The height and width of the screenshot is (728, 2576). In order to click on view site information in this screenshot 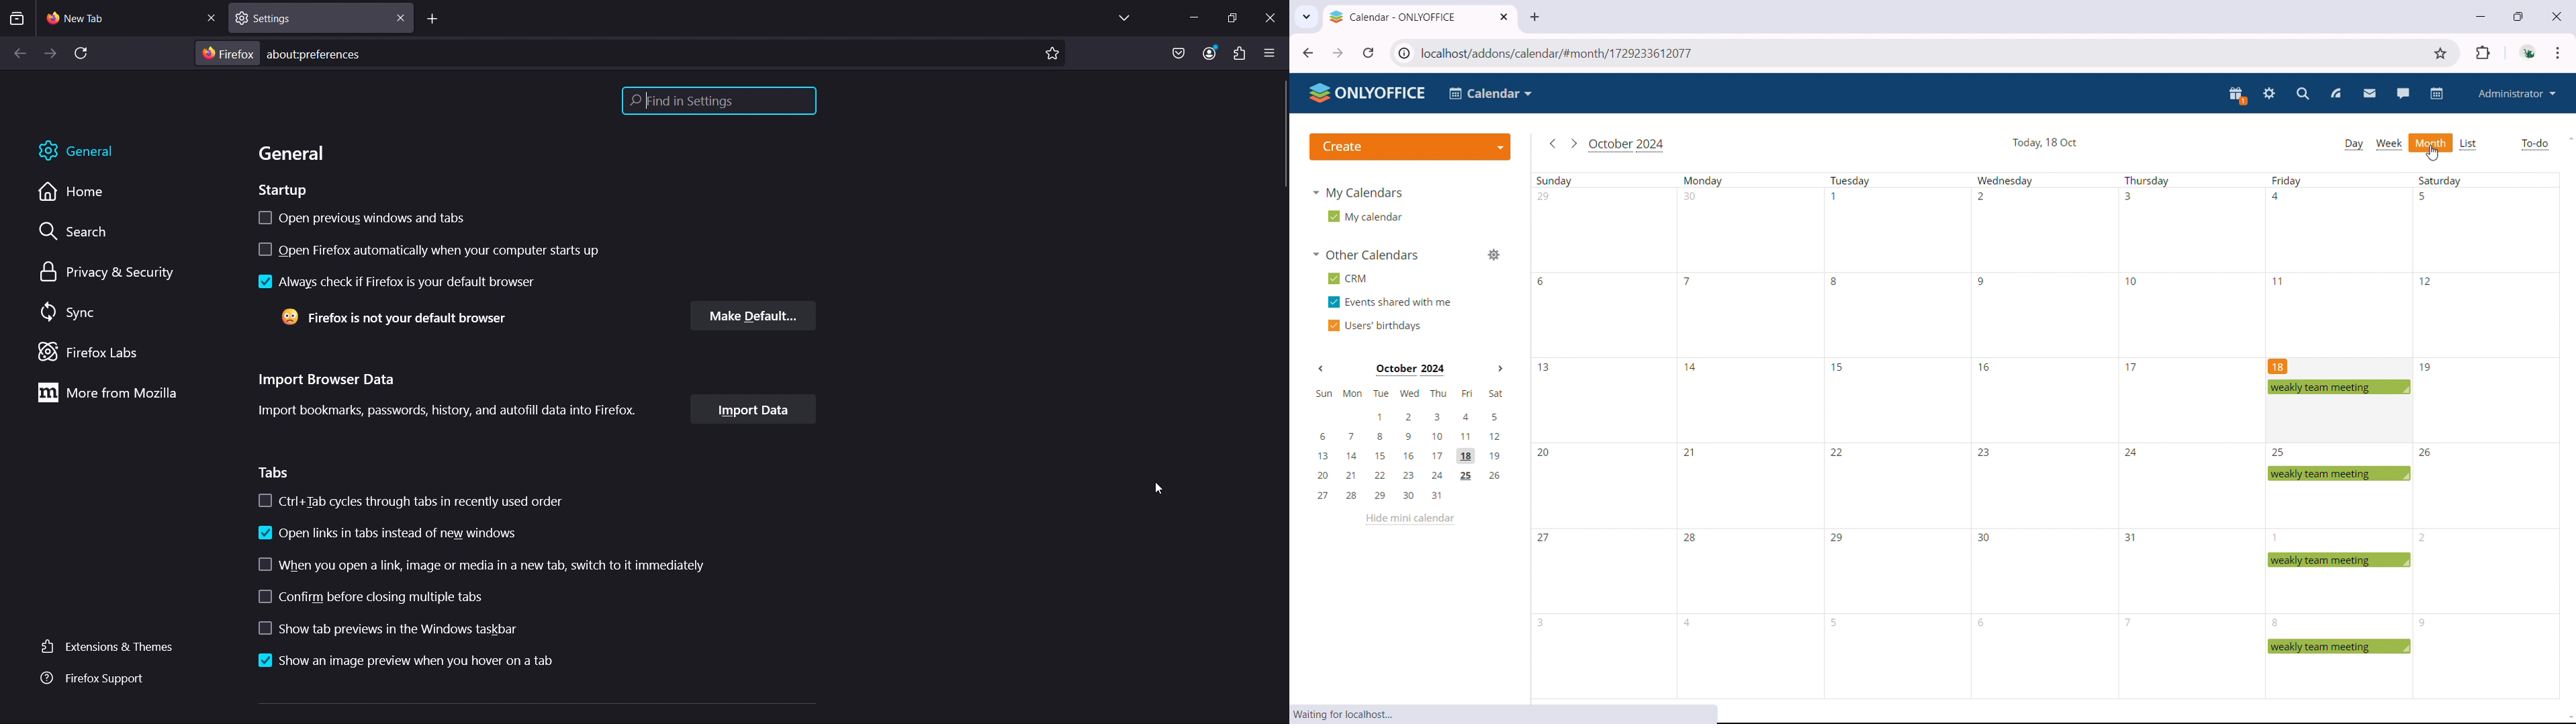, I will do `click(1403, 54)`.